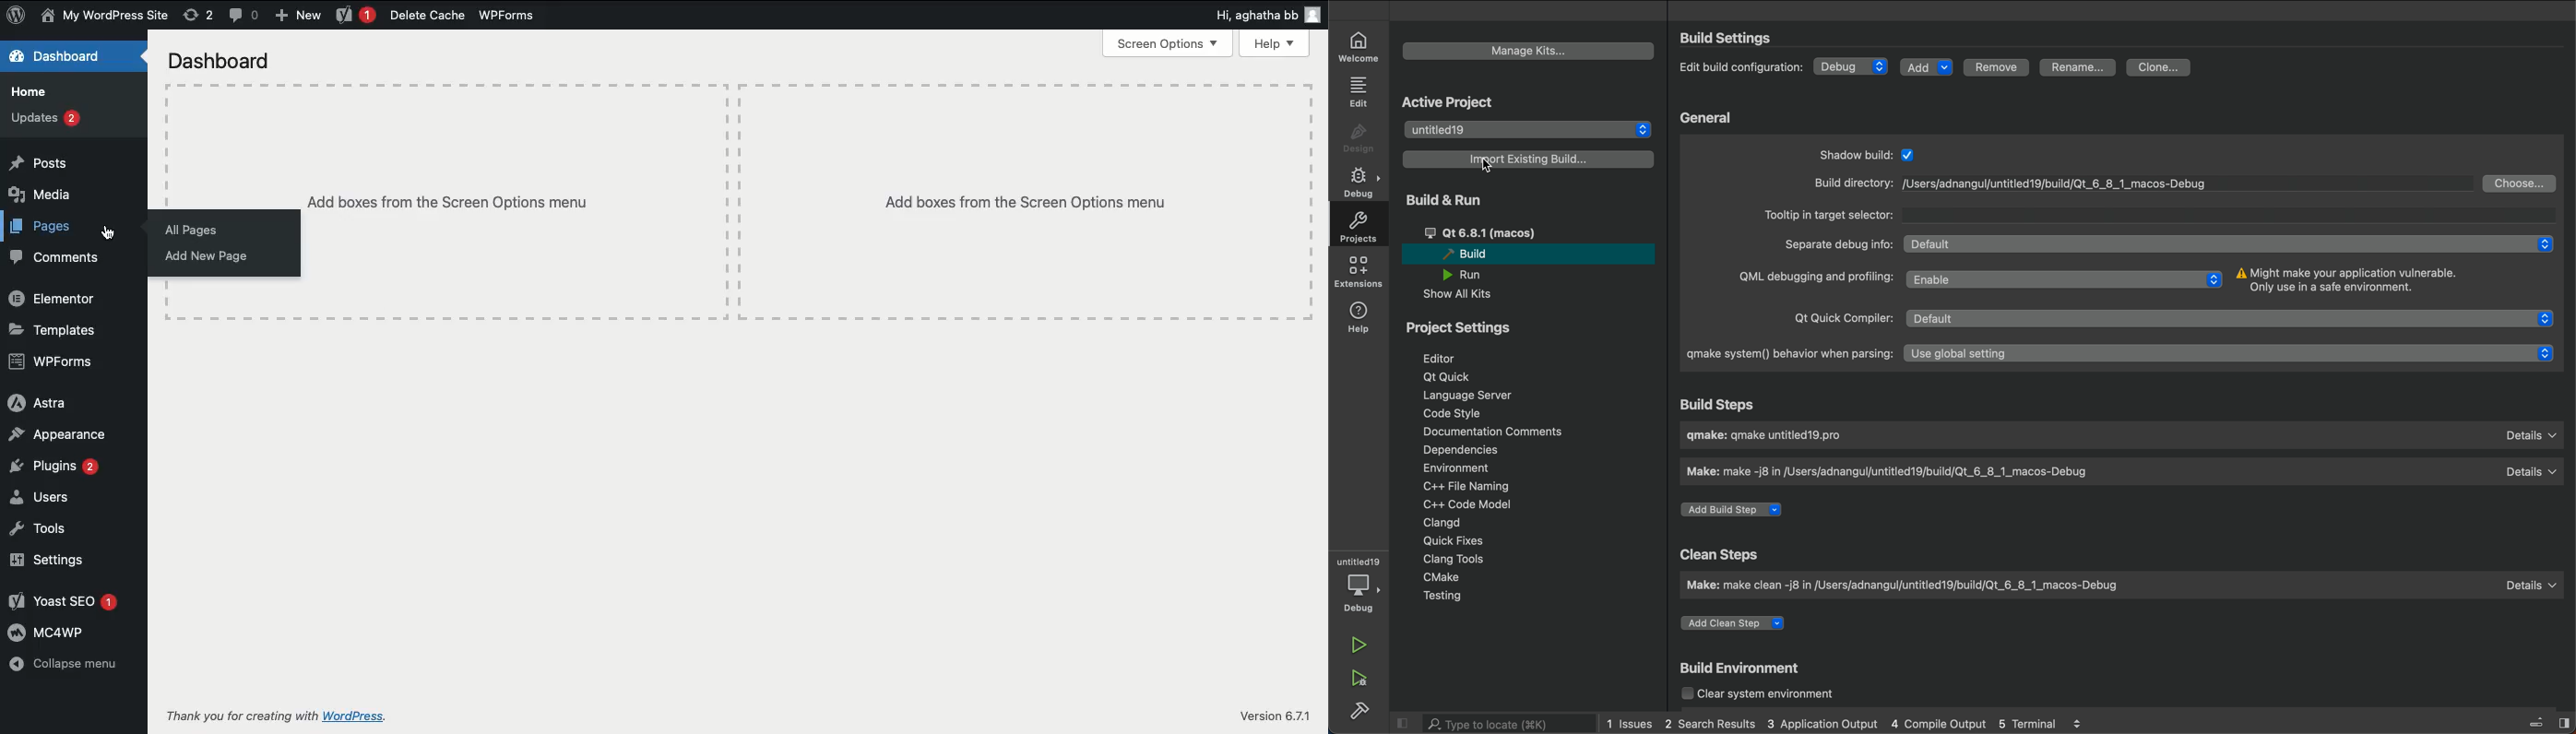  What do you see at coordinates (517, 202) in the screenshot?
I see `Add boxes from the screen options menu` at bounding box center [517, 202].